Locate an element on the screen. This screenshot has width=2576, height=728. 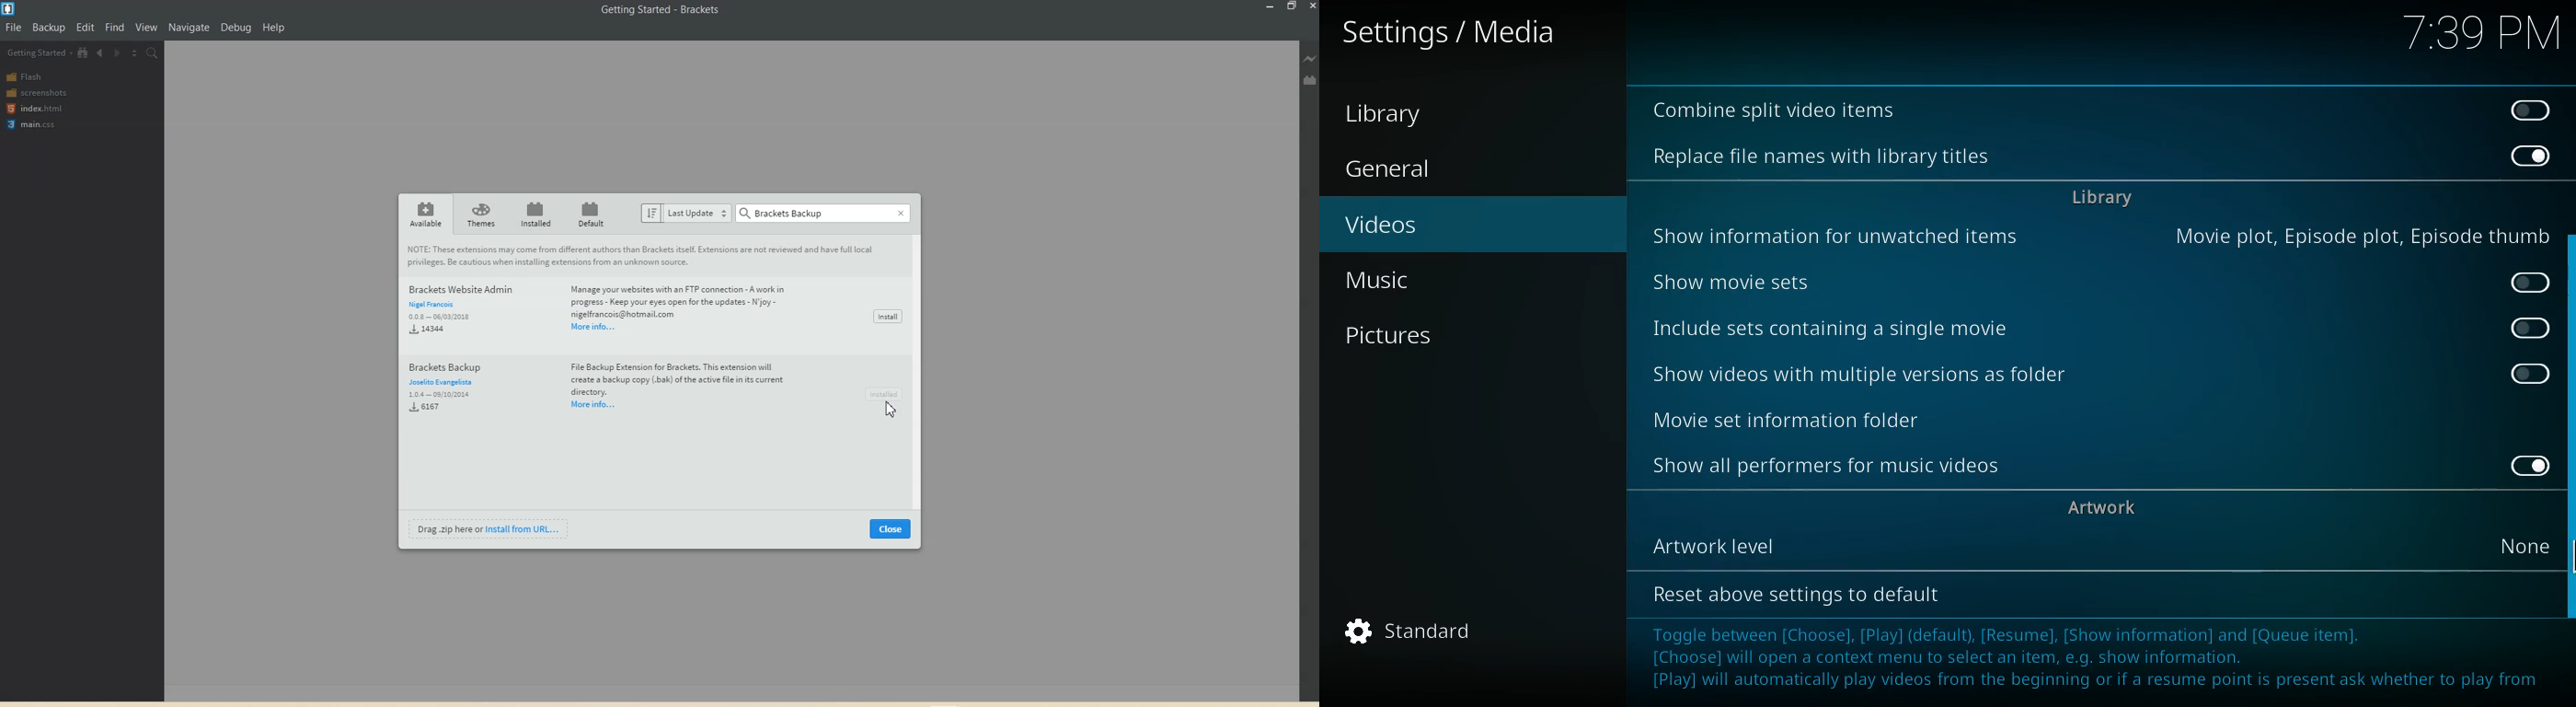
index.html is located at coordinates (34, 108).